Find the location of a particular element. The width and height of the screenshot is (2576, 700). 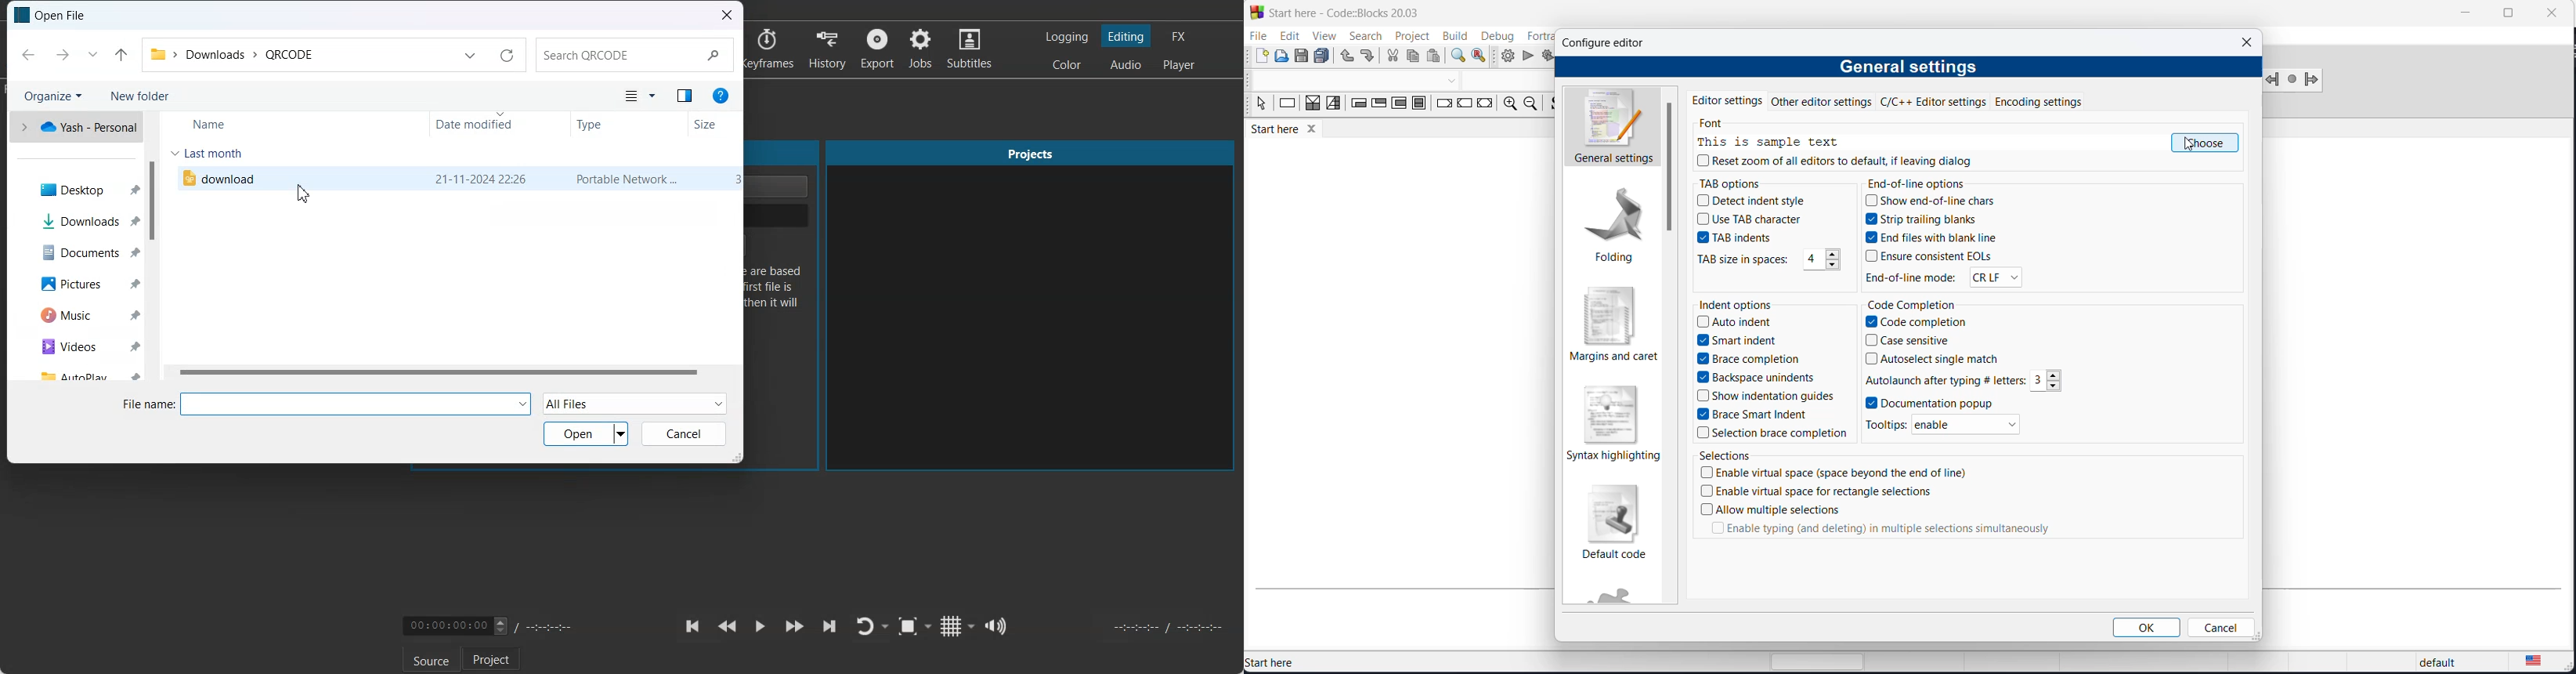

Skip to the previous point is located at coordinates (693, 625).